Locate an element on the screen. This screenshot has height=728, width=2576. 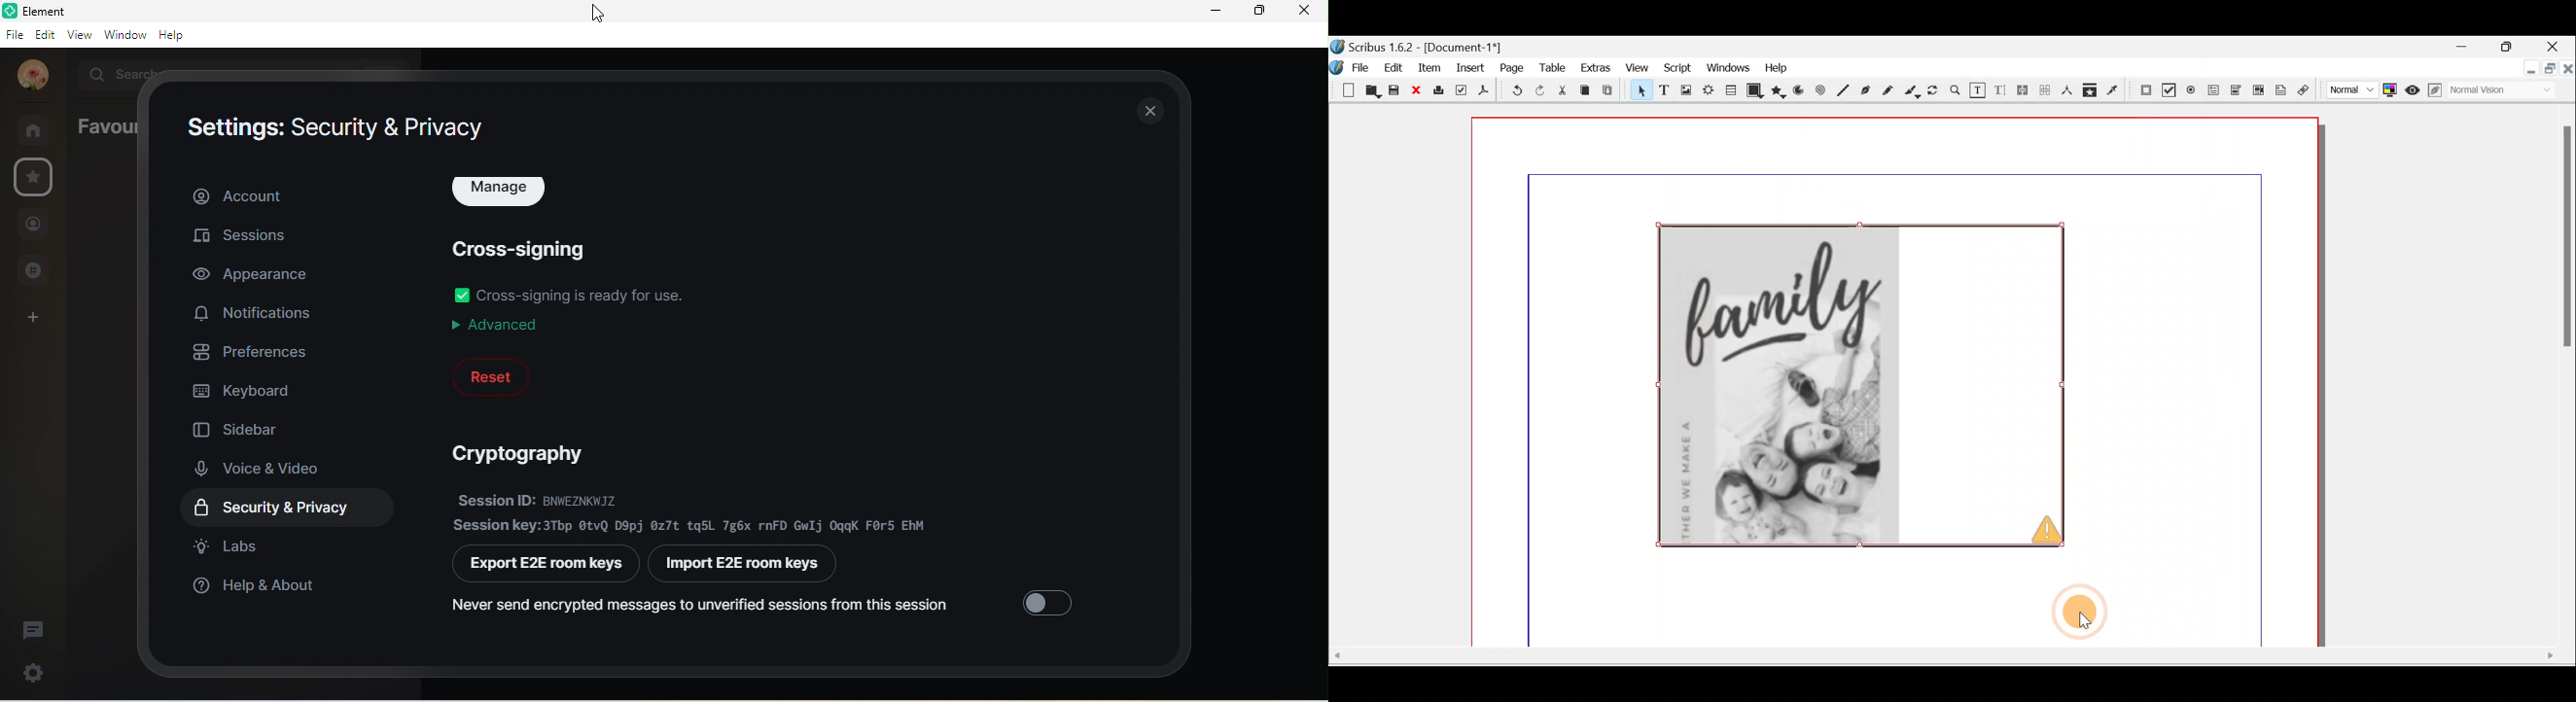
quick settings is located at coordinates (29, 670).